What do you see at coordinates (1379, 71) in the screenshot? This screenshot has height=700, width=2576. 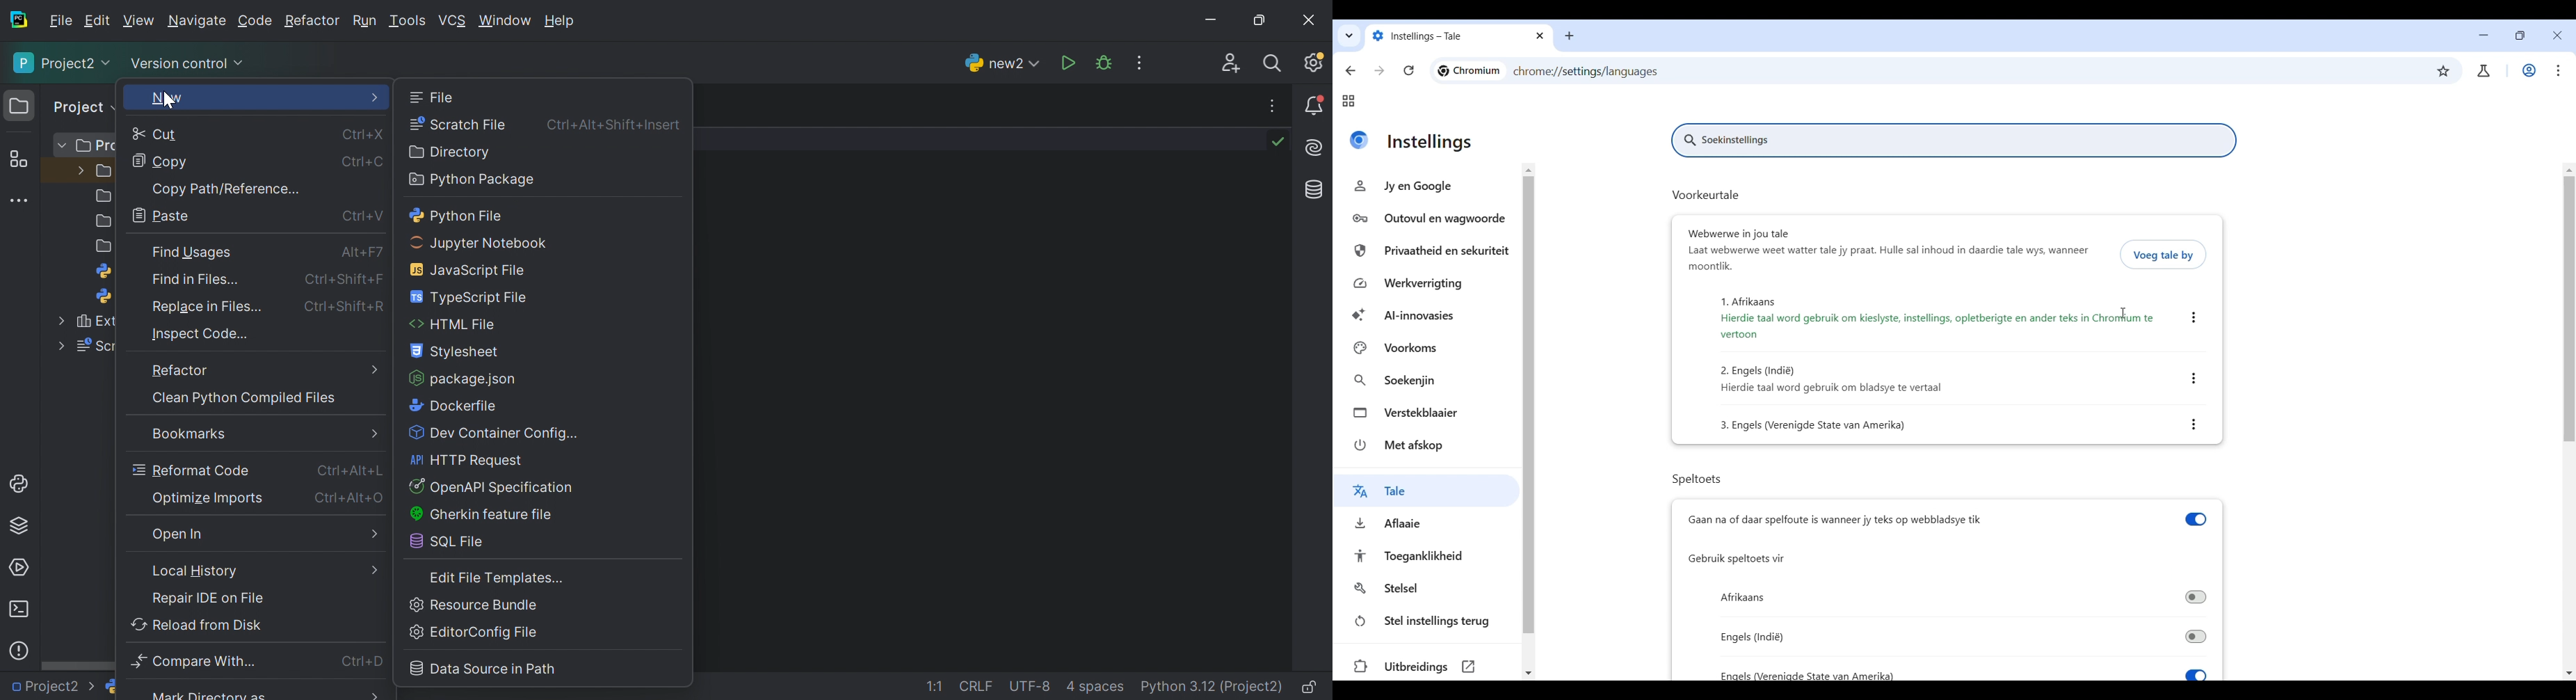 I see `Go forward` at bounding box center [1379, 71].